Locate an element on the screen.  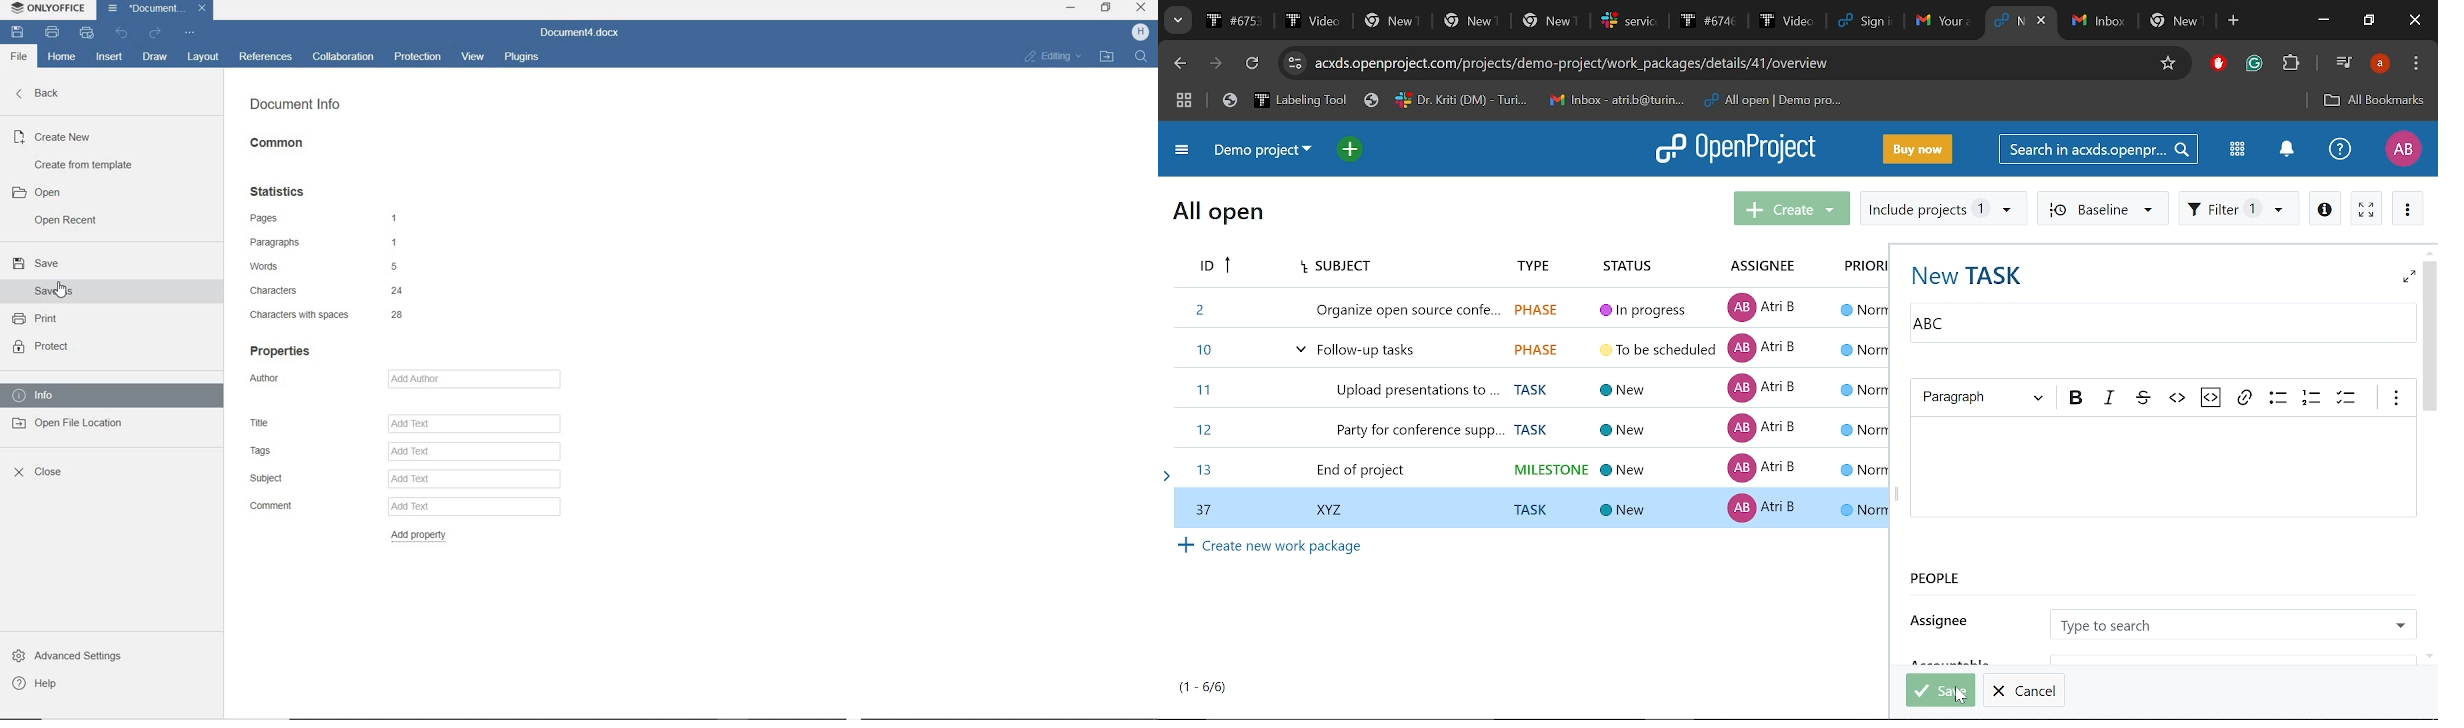
Task named "ABC" is located at coordinates (2156, 326).